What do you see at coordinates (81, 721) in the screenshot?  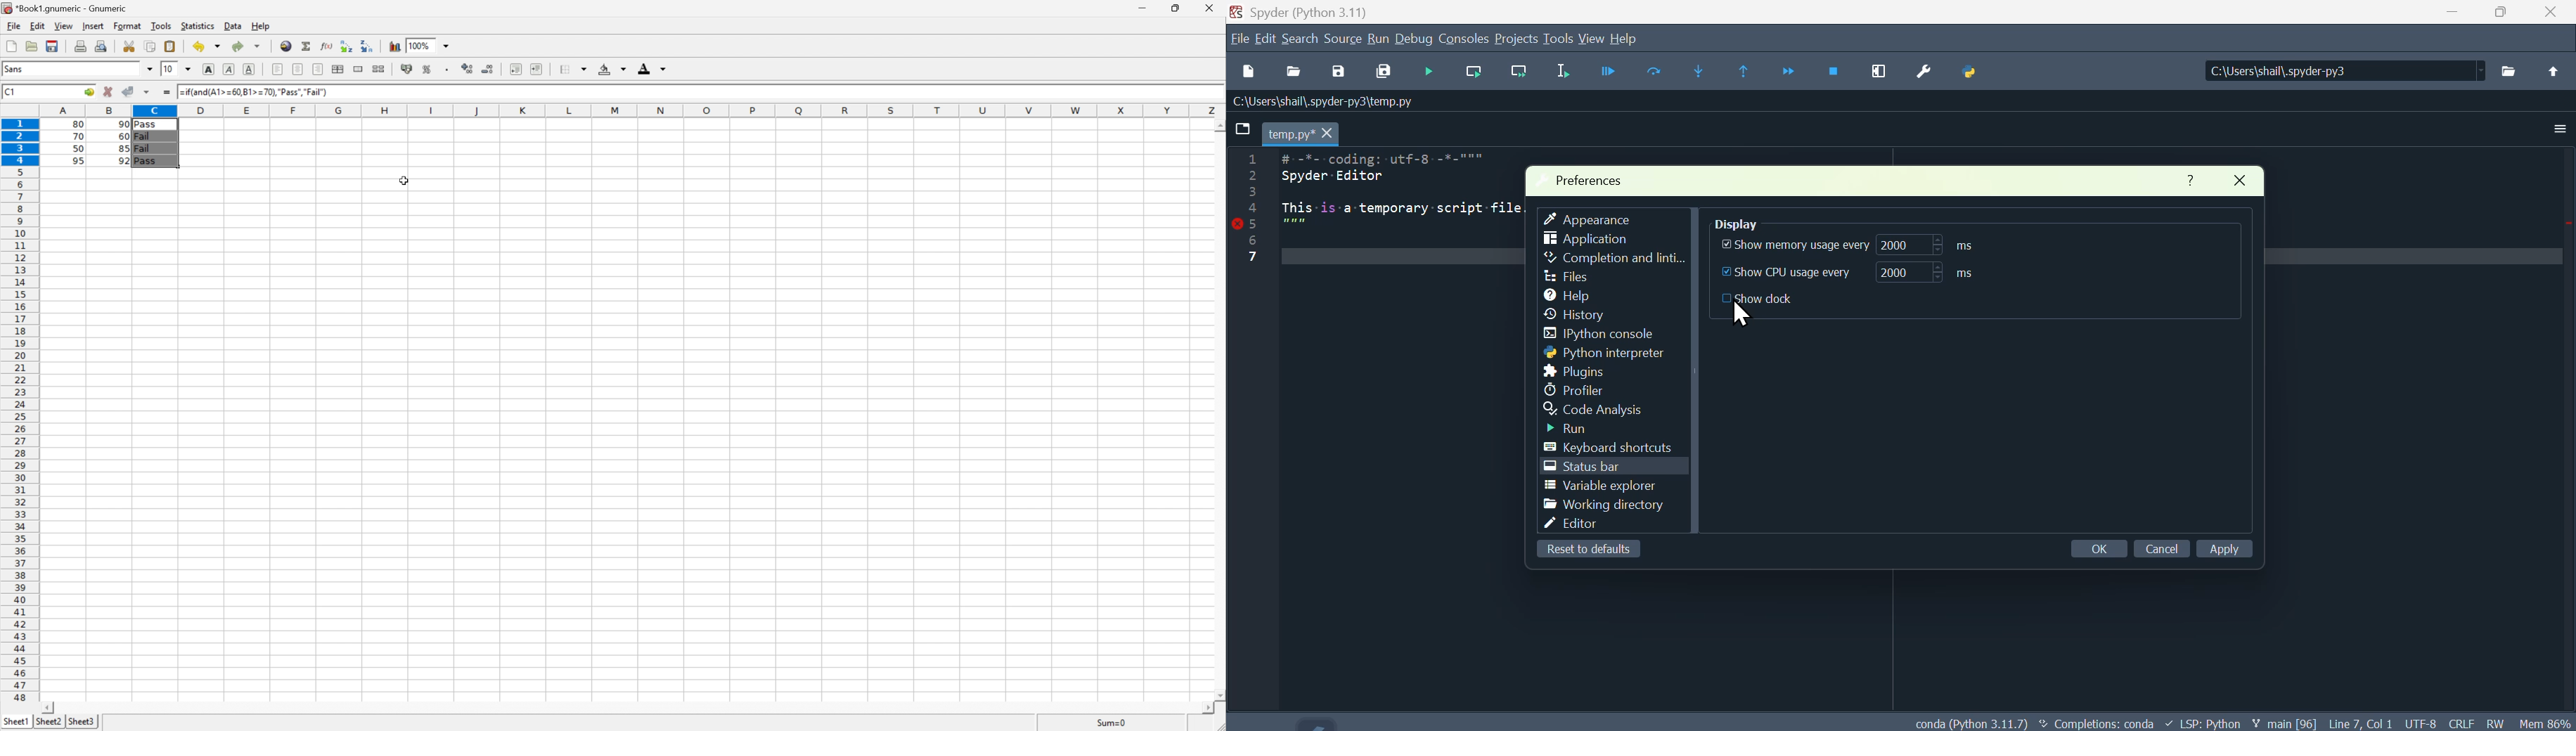 I see `Sheet3` at bounding box center [81, 721].